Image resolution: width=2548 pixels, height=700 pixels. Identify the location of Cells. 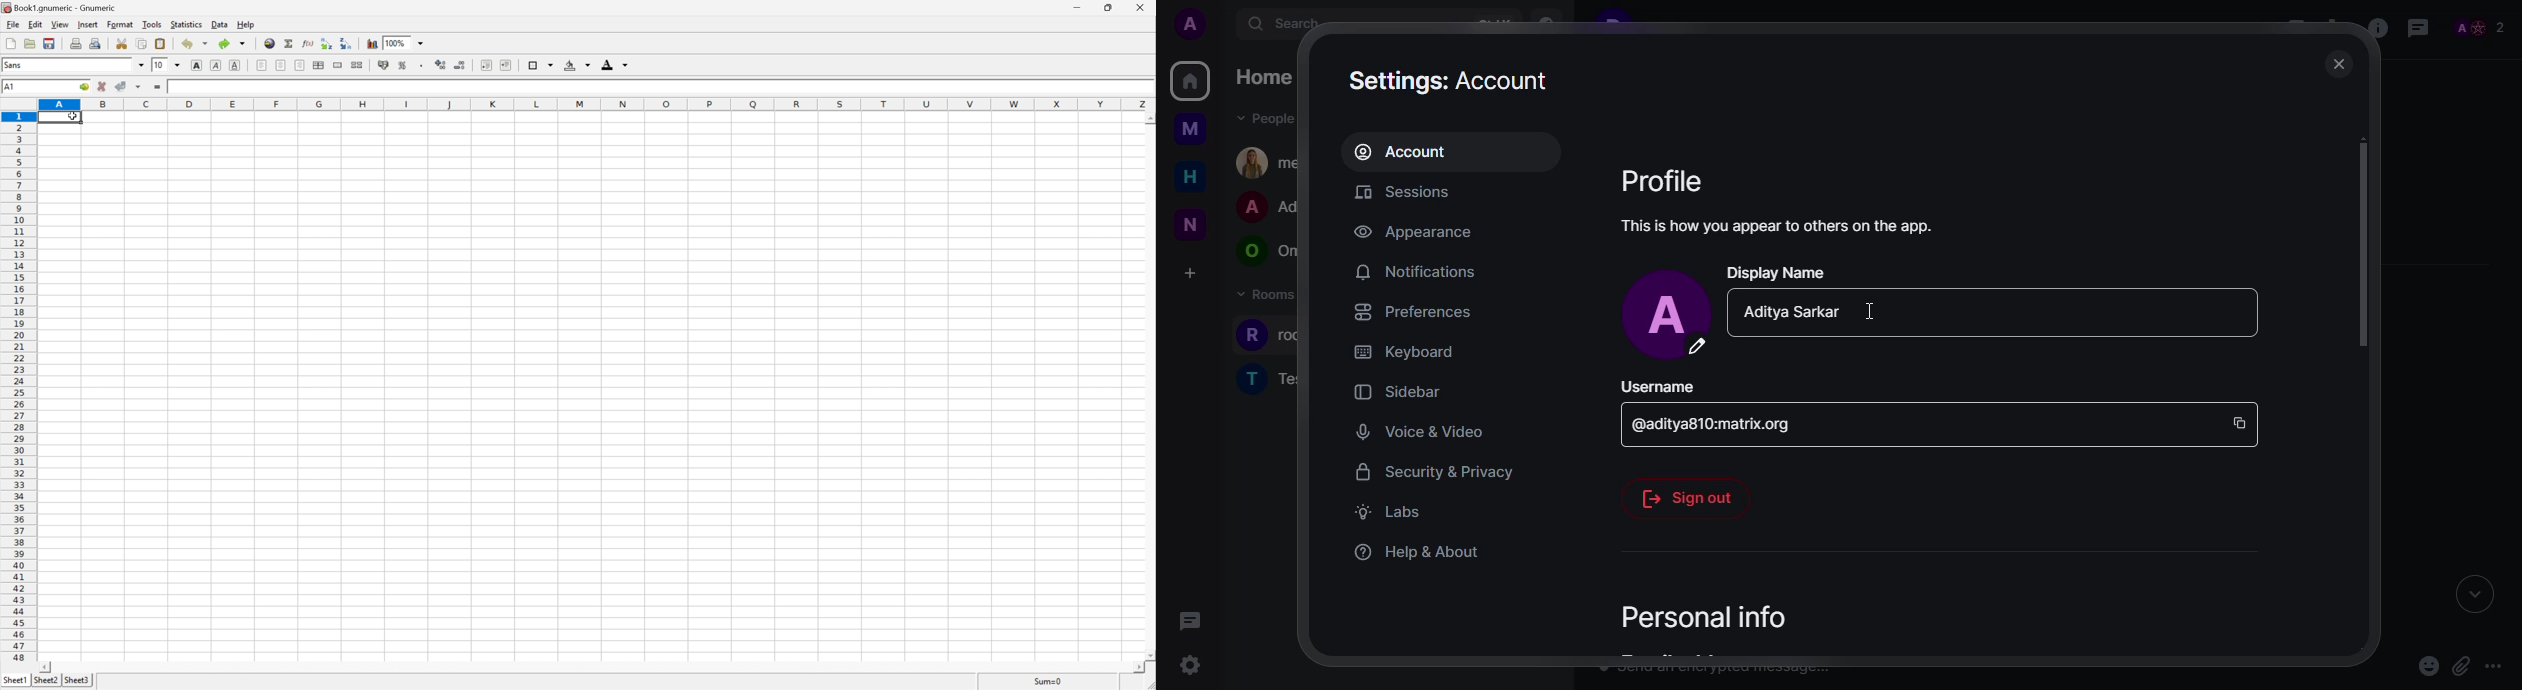
(608, 394).